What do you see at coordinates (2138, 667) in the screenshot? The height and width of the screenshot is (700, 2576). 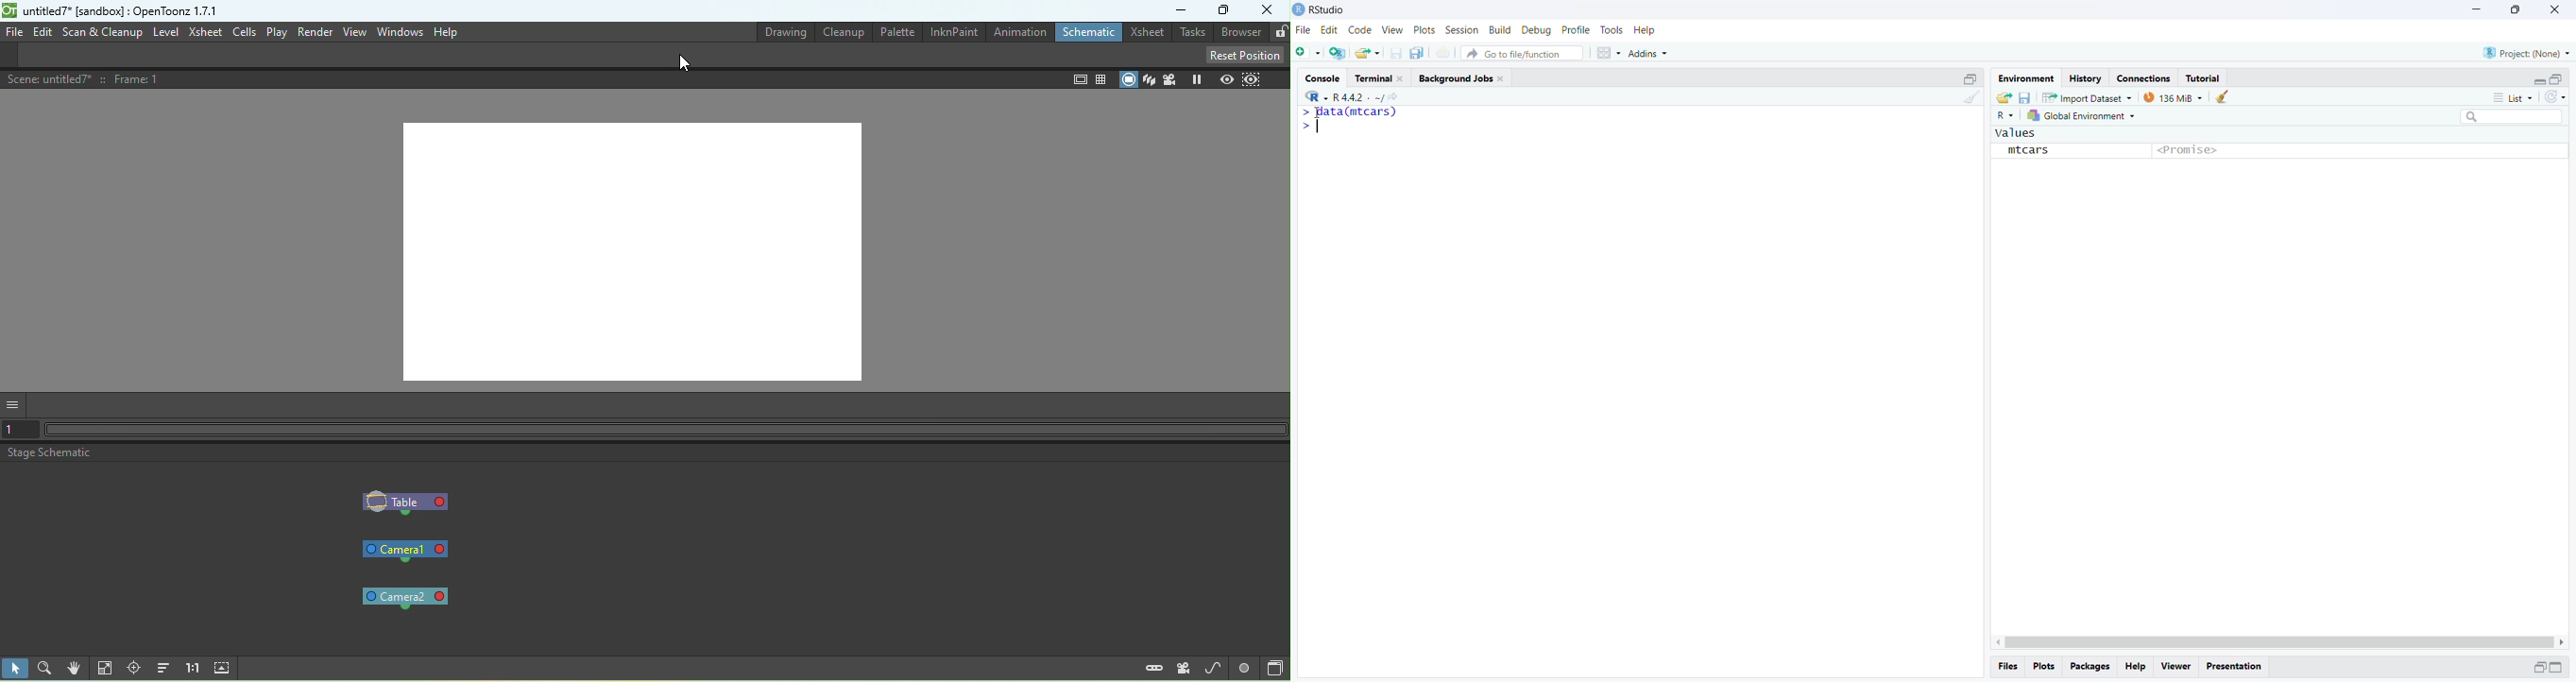 I see `Help` at bounding box center [2138, 667].